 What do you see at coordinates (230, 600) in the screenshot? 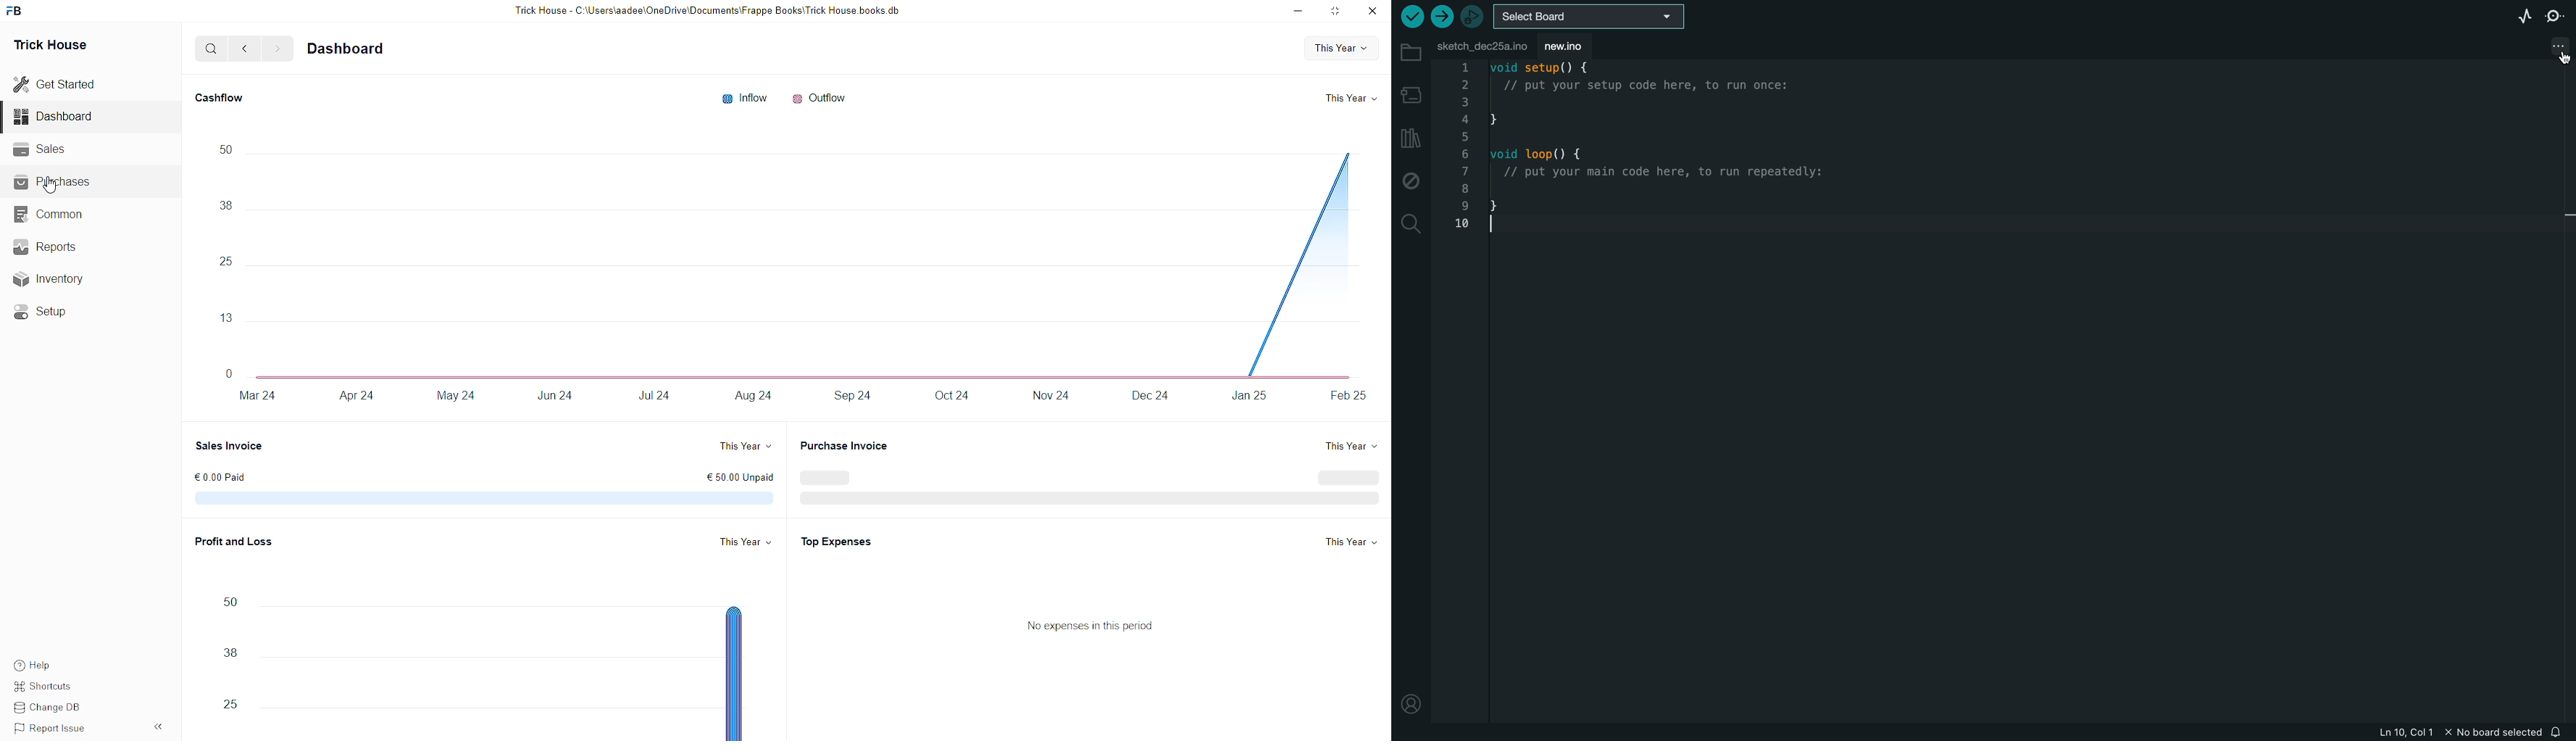
I see `50` at bounding box center [230, 600].